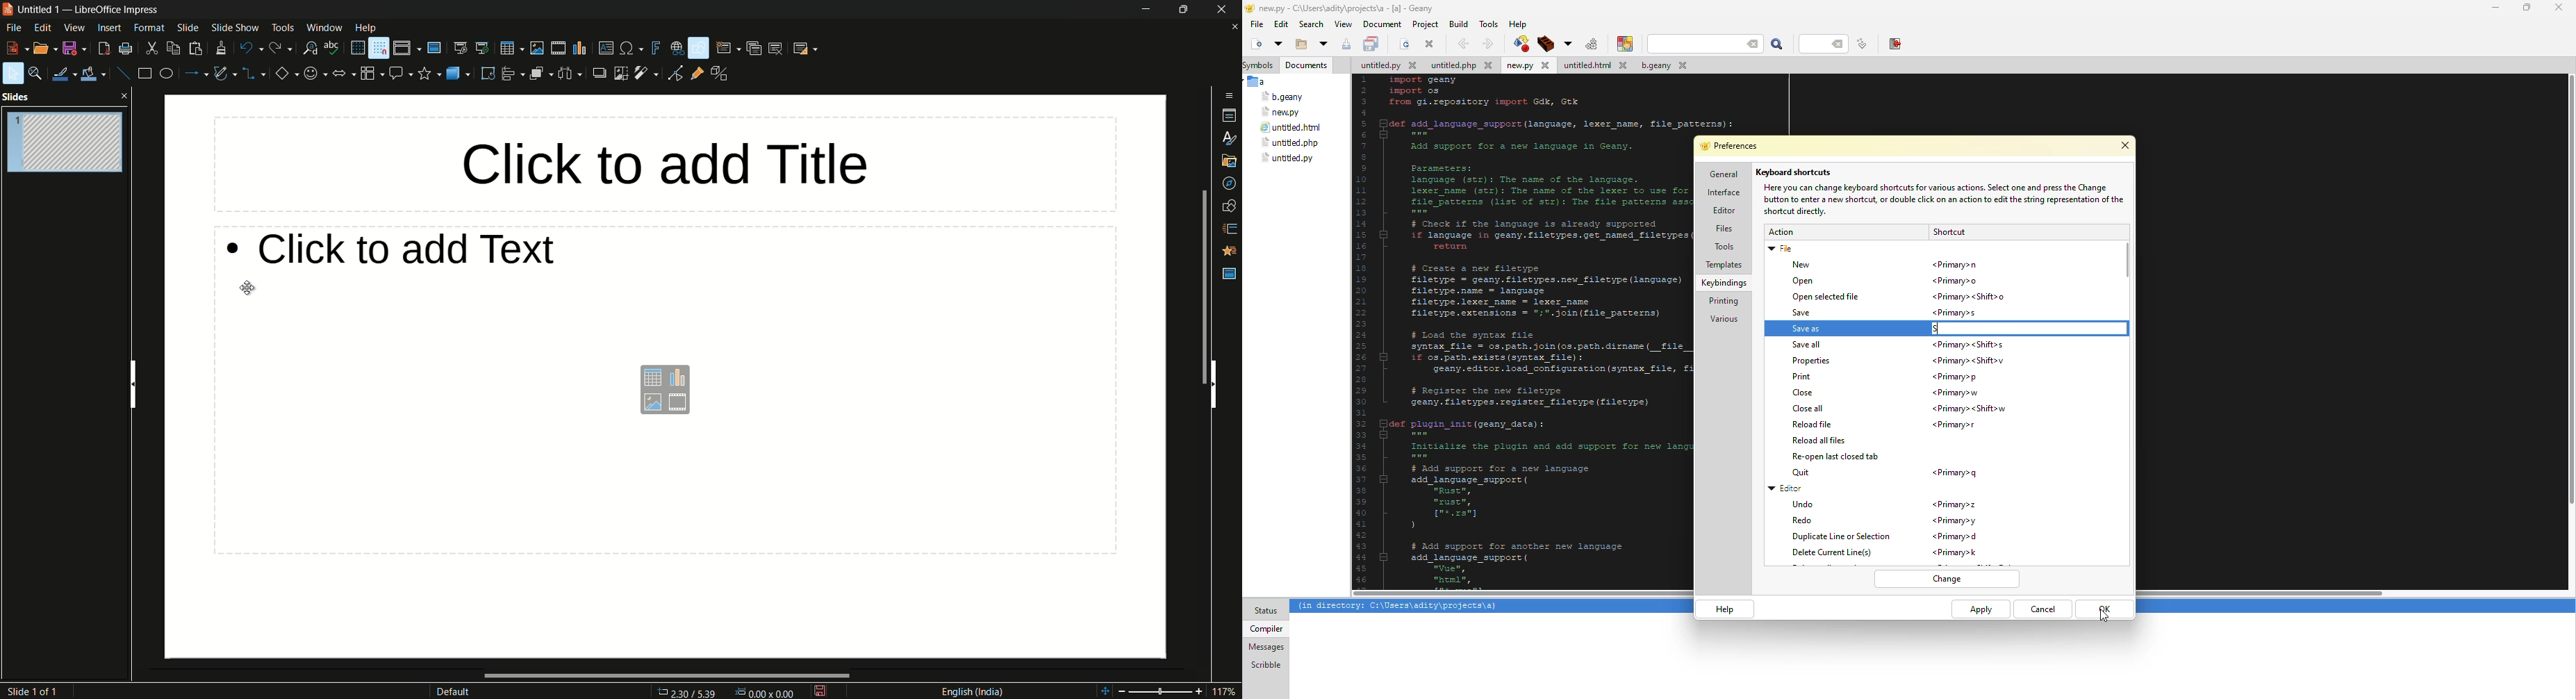 The image size is (2576, 700). Describe the element at coordinates (12, 73) in the screenshot. I see `select` at that location.